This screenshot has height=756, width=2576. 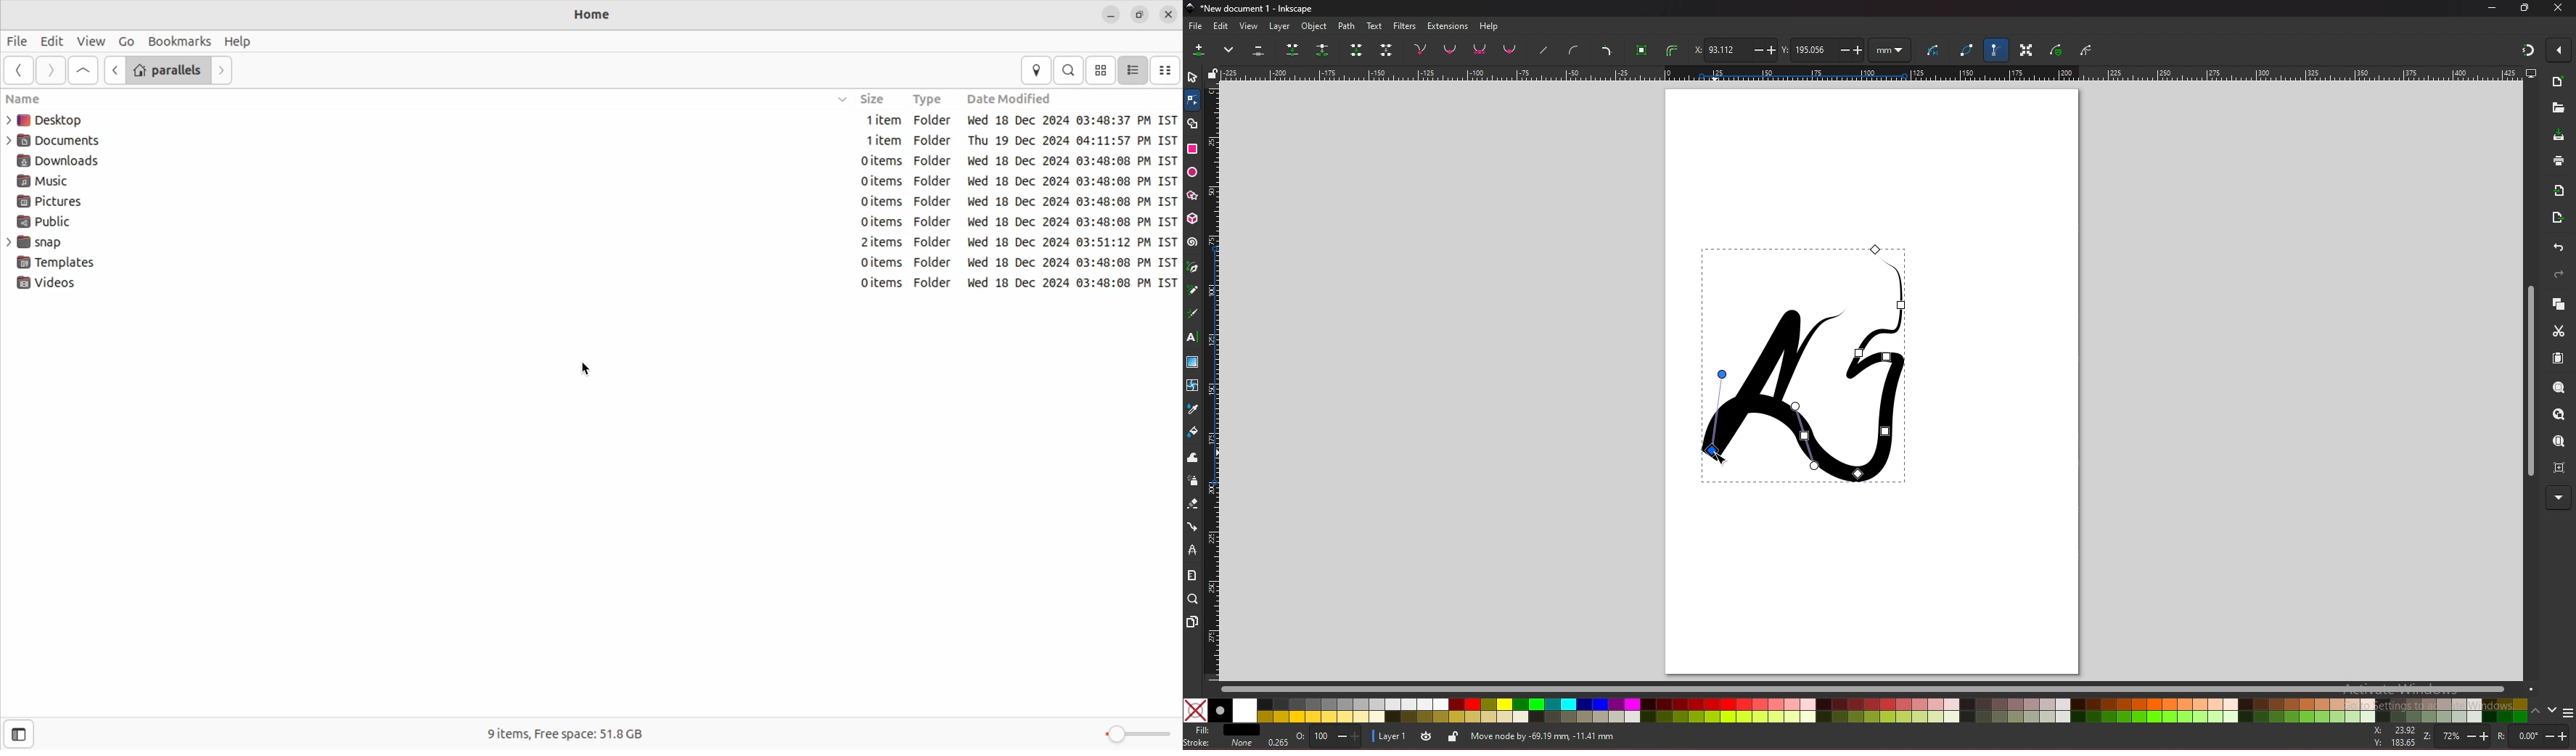 What do you see at coordinates (2554, 710) in the screenshot?
I see `down` at bounding box center [2554, 710].